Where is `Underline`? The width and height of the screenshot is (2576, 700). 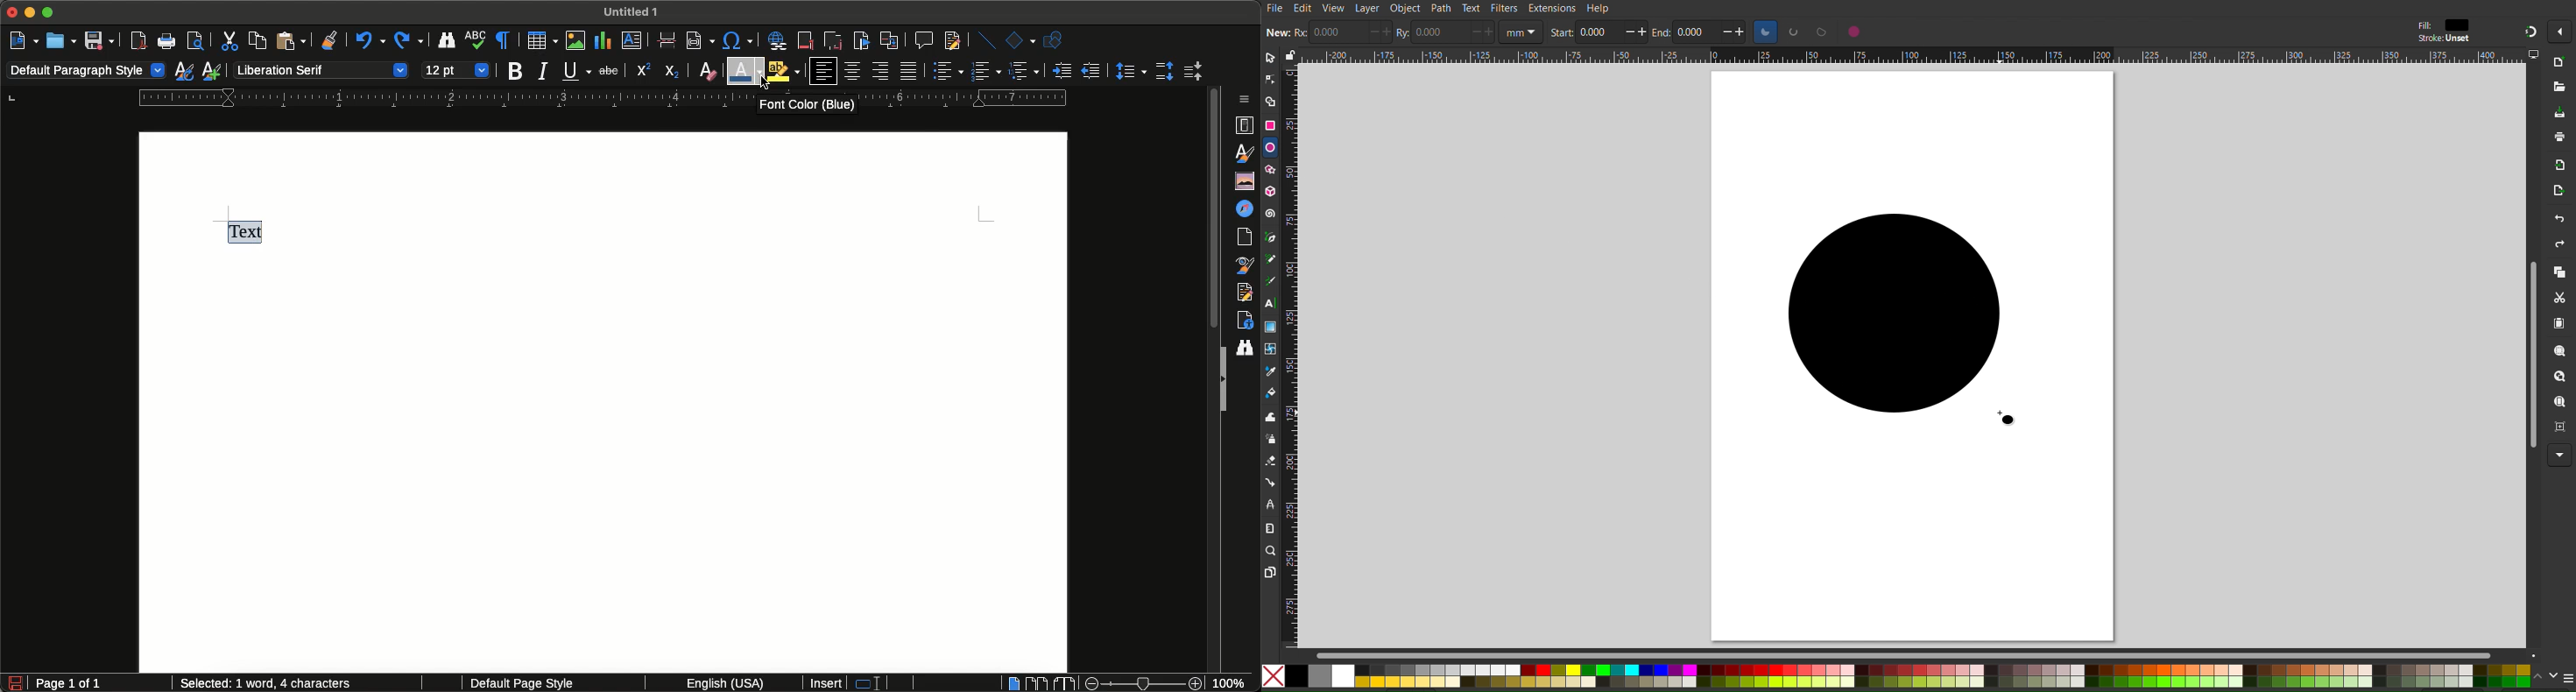 Underline is located at coordinates (576, 71).